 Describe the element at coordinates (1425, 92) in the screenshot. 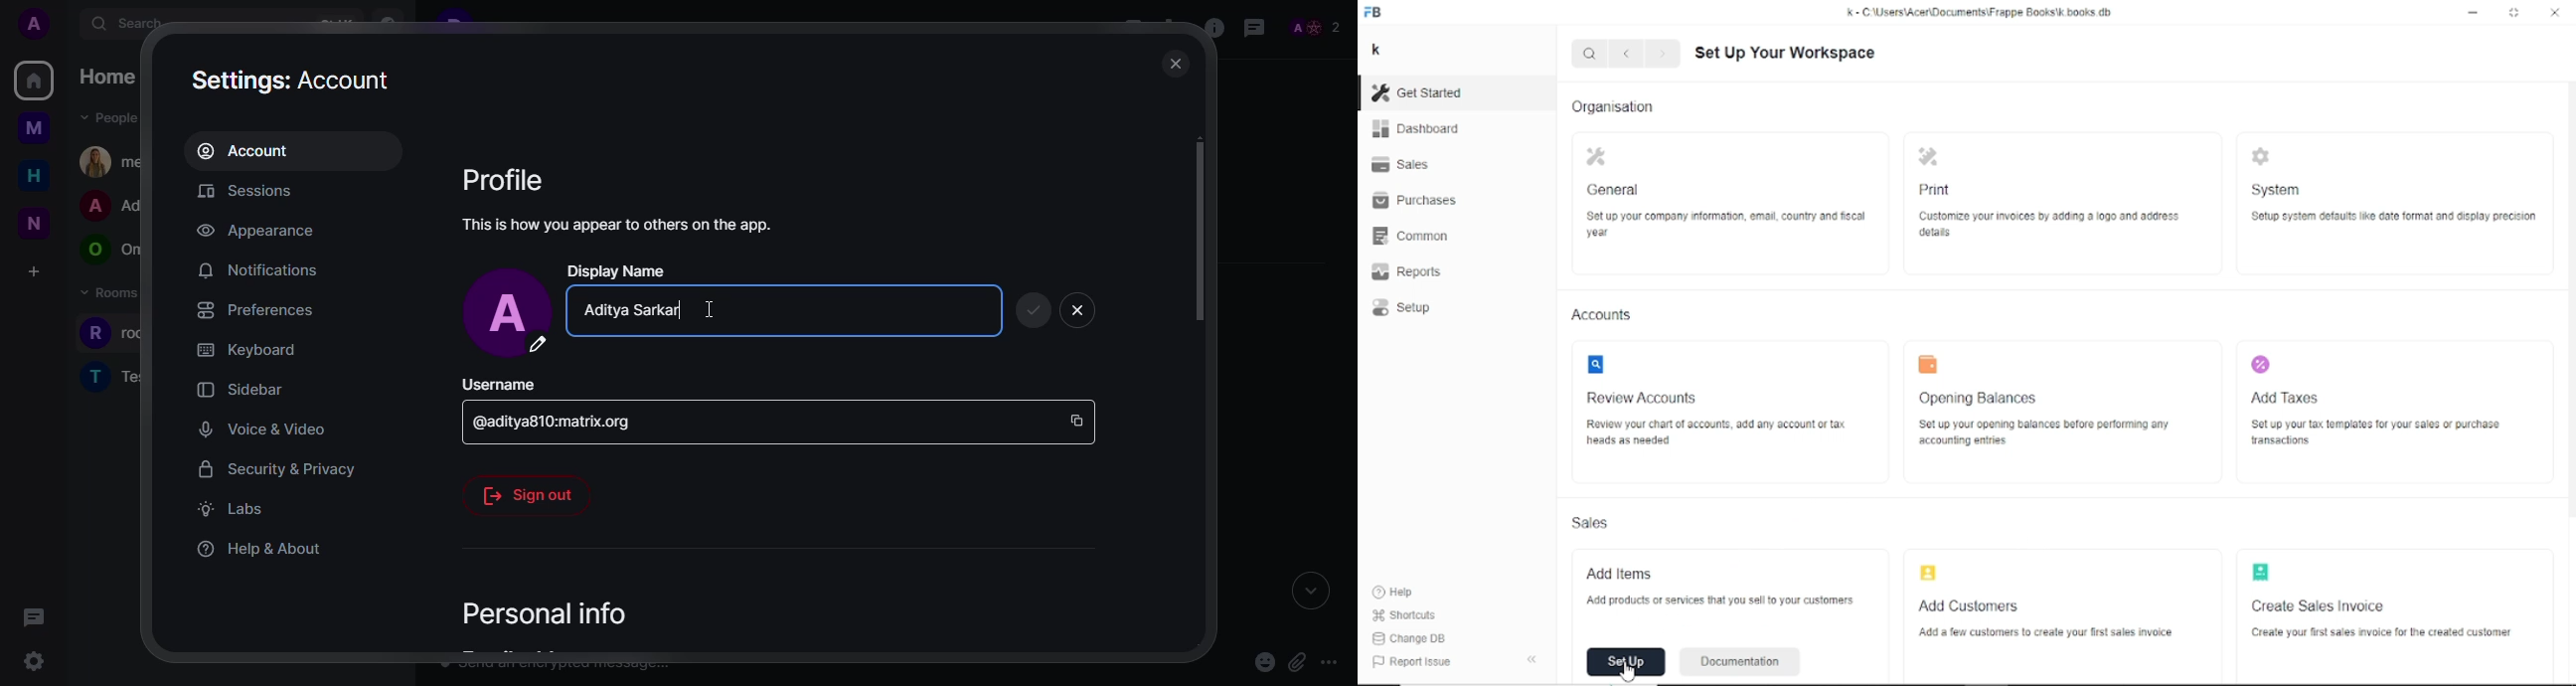

I see `Get started` at that location.